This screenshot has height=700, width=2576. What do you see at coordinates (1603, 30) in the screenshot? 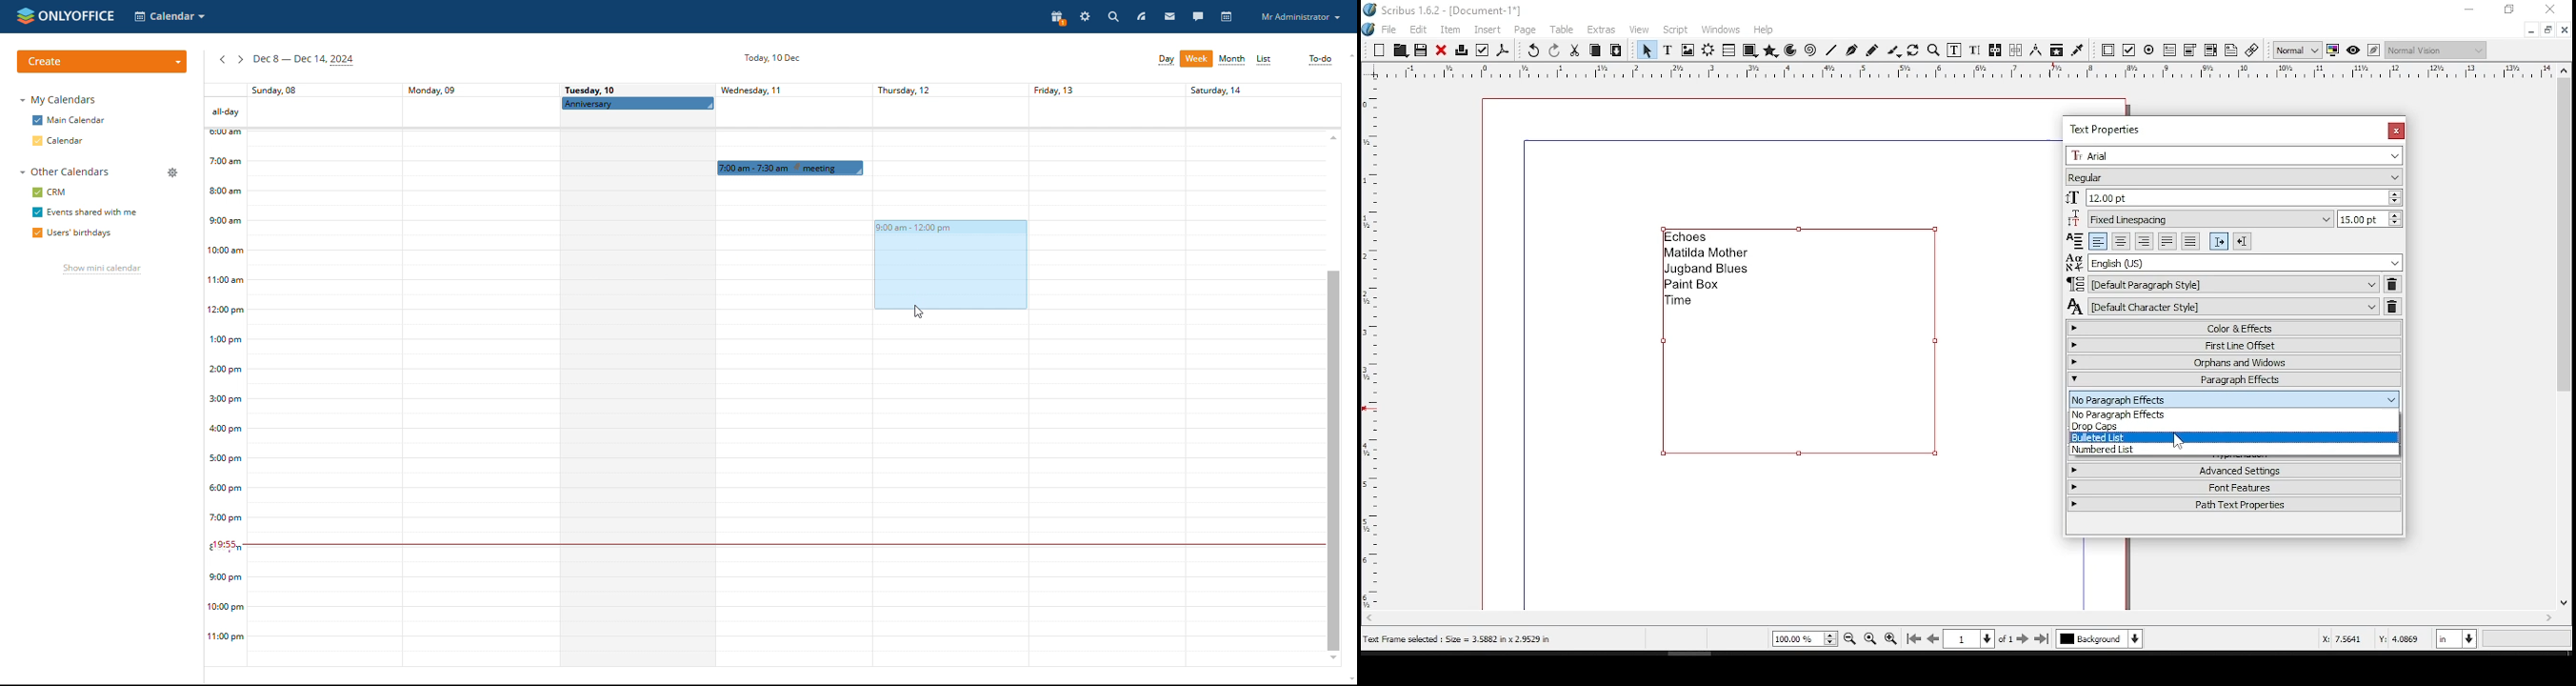
I see `extras` at bounding box center [1603, 30].